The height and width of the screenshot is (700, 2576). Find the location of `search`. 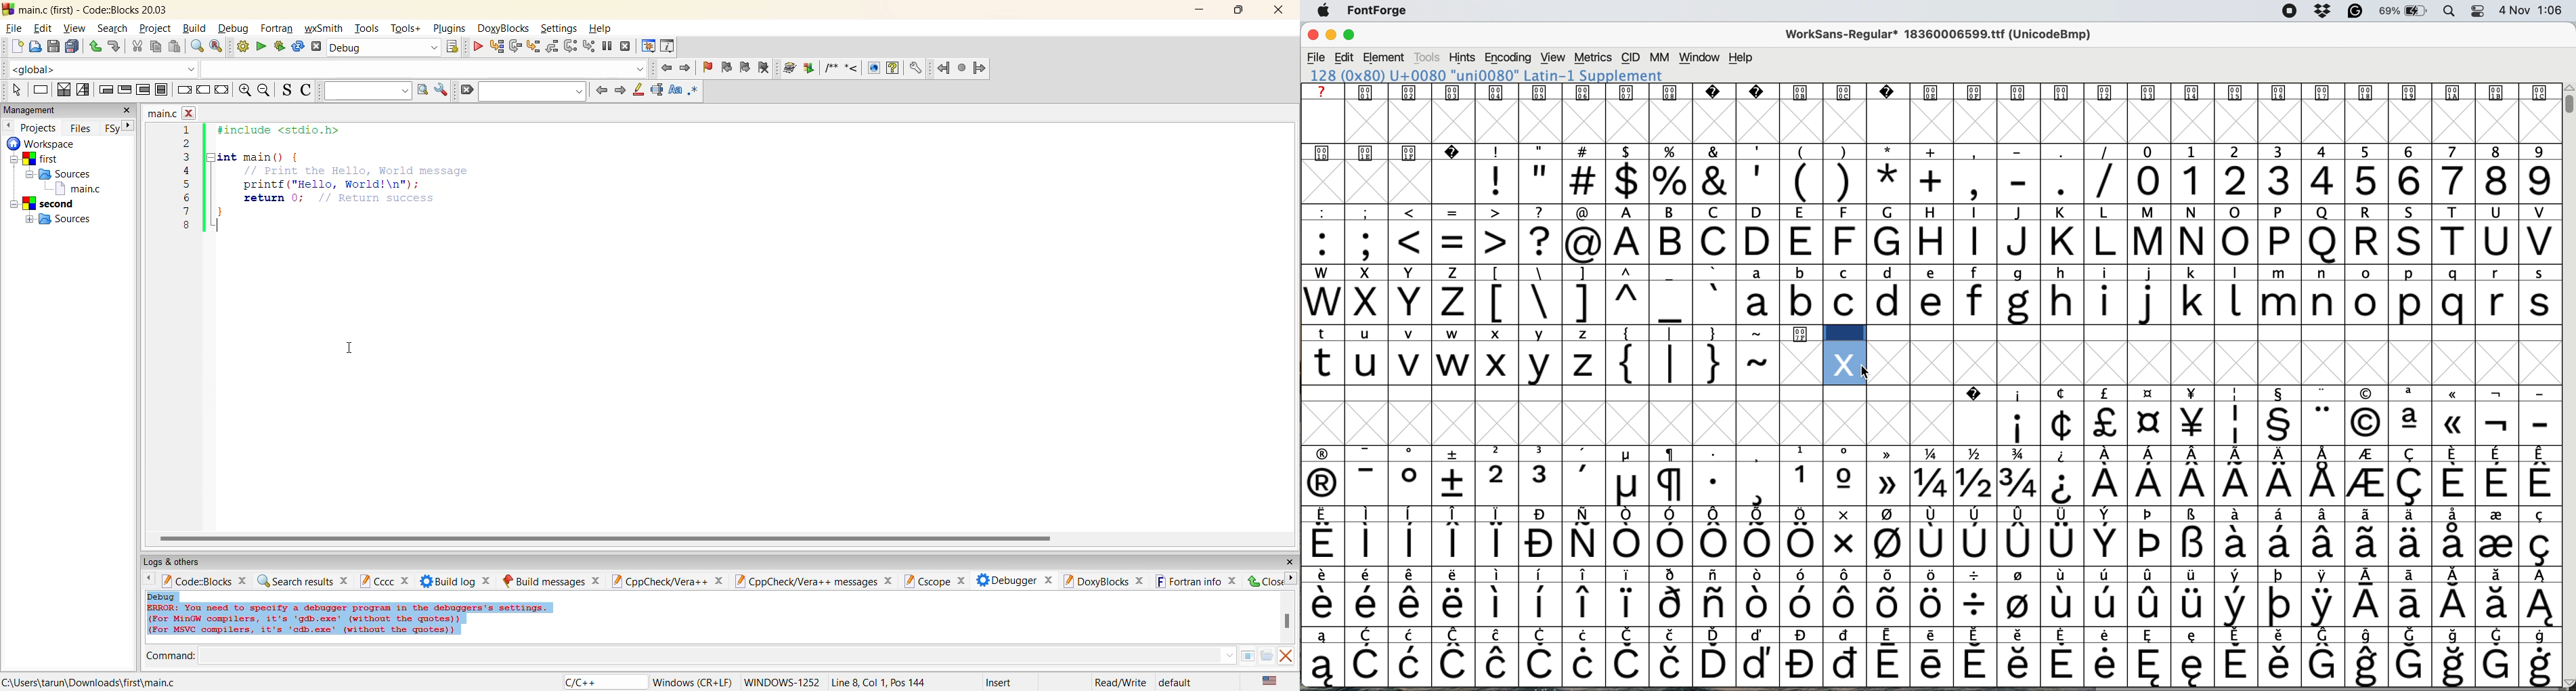

search is located at coordinates (112, 28).